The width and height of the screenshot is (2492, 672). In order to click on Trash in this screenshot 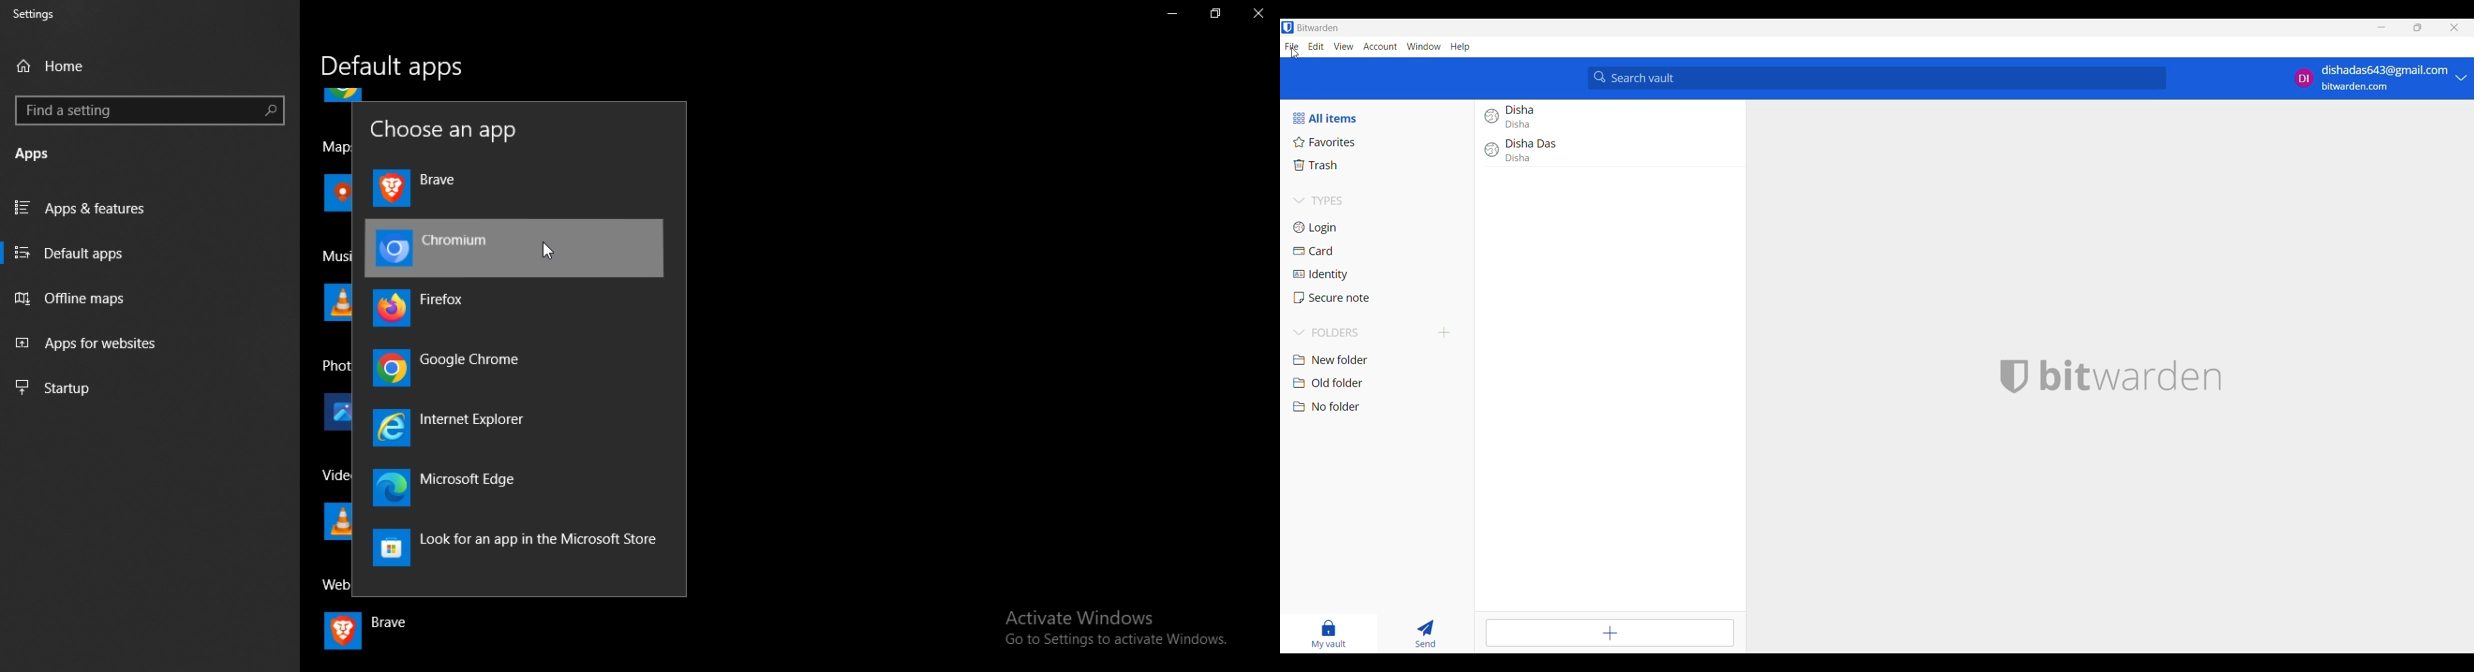, I will do `click(1380, 165)`.